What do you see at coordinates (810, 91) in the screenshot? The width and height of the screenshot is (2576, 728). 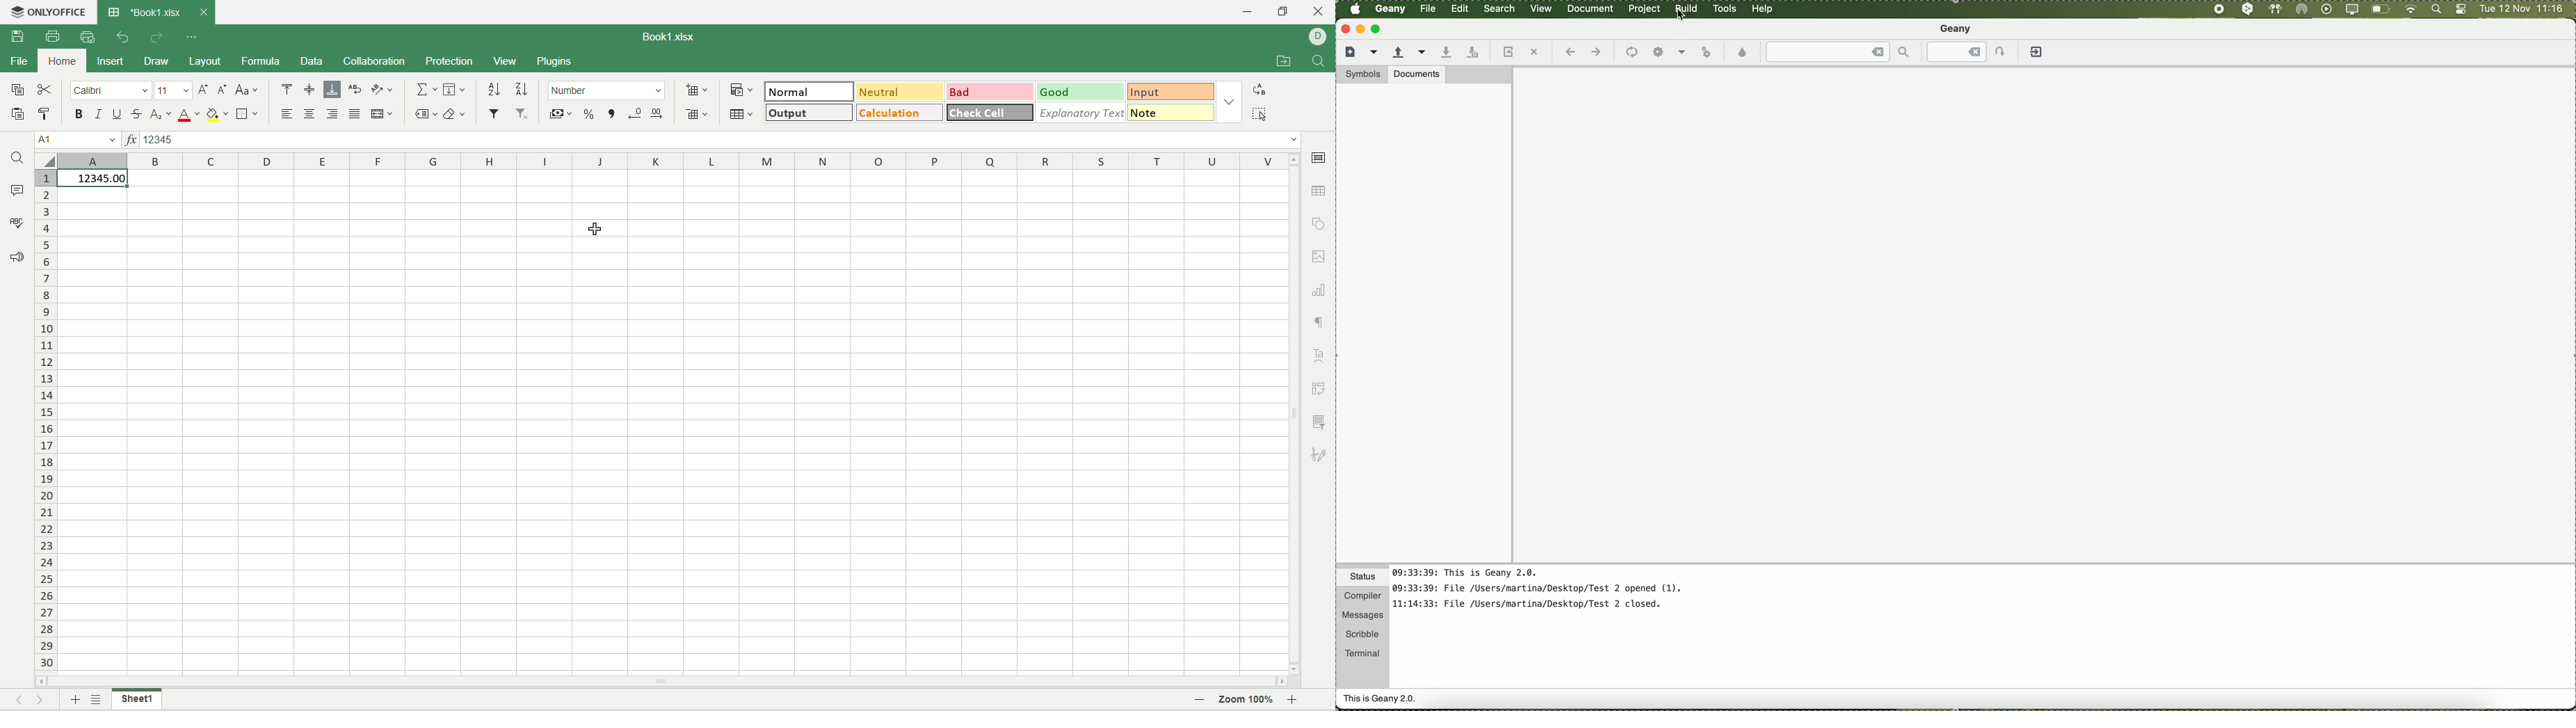 I see `normal` at bounding box center [810, 91].